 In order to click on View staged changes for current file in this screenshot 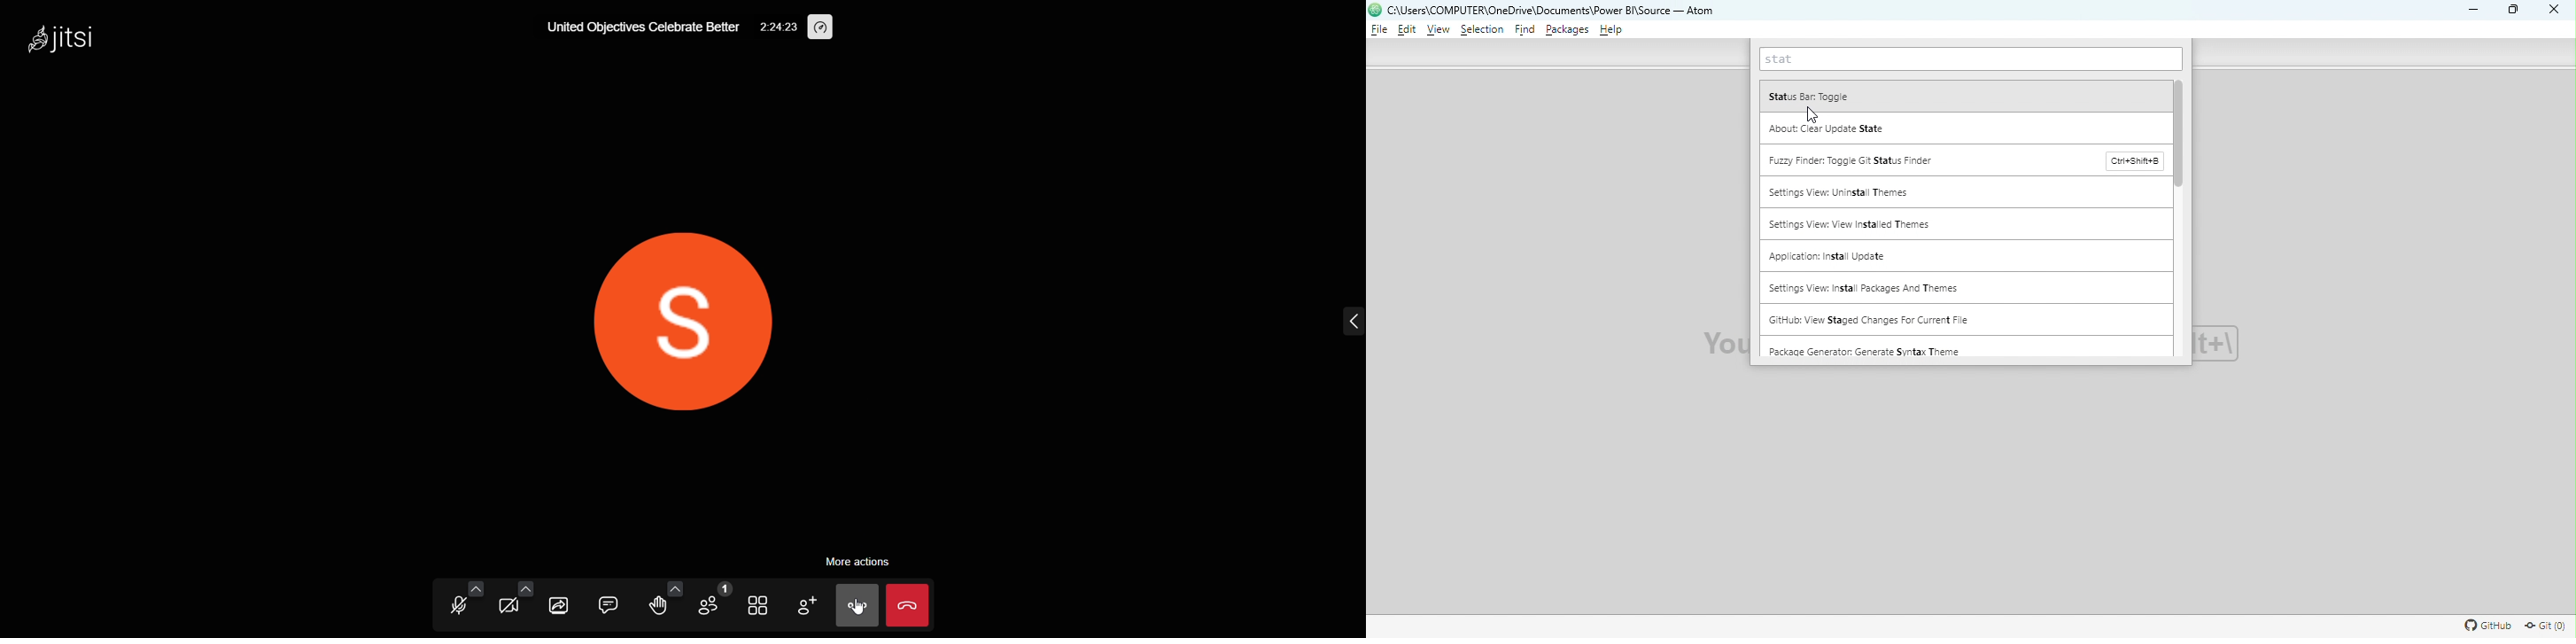, I will do `click(1911, 319)`.